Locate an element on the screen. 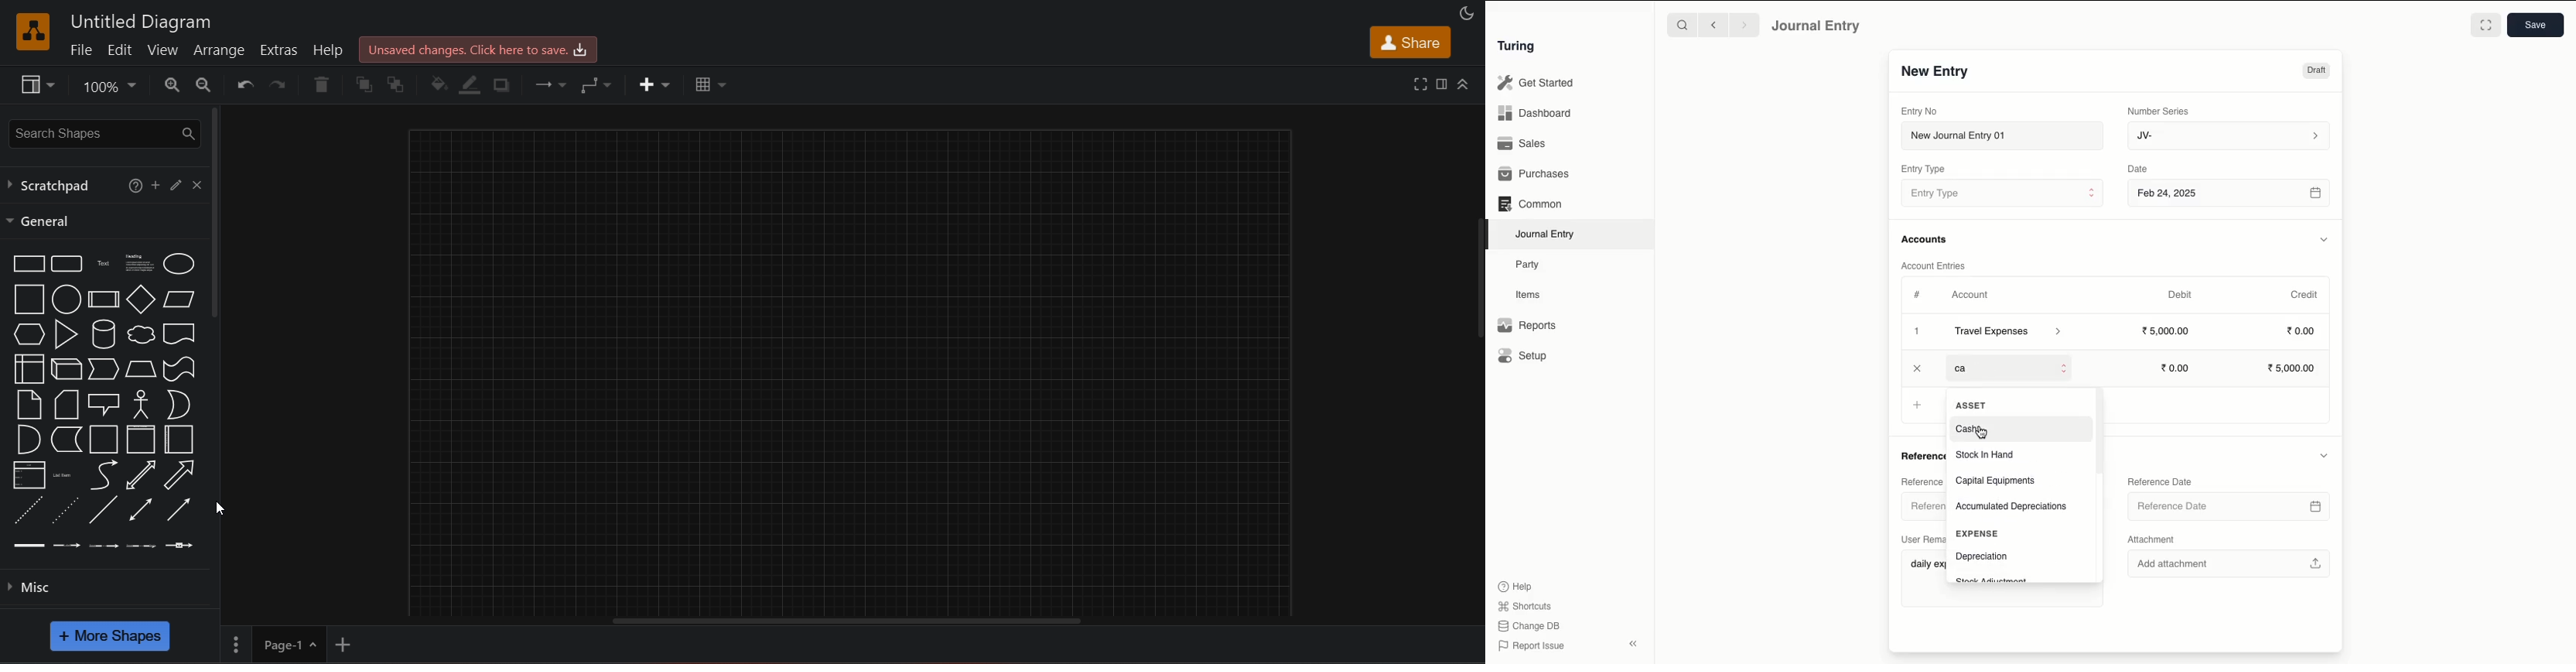 The height and width of the screenshot is (672, 2576). connector with lable is located at coordinates (66, 546).